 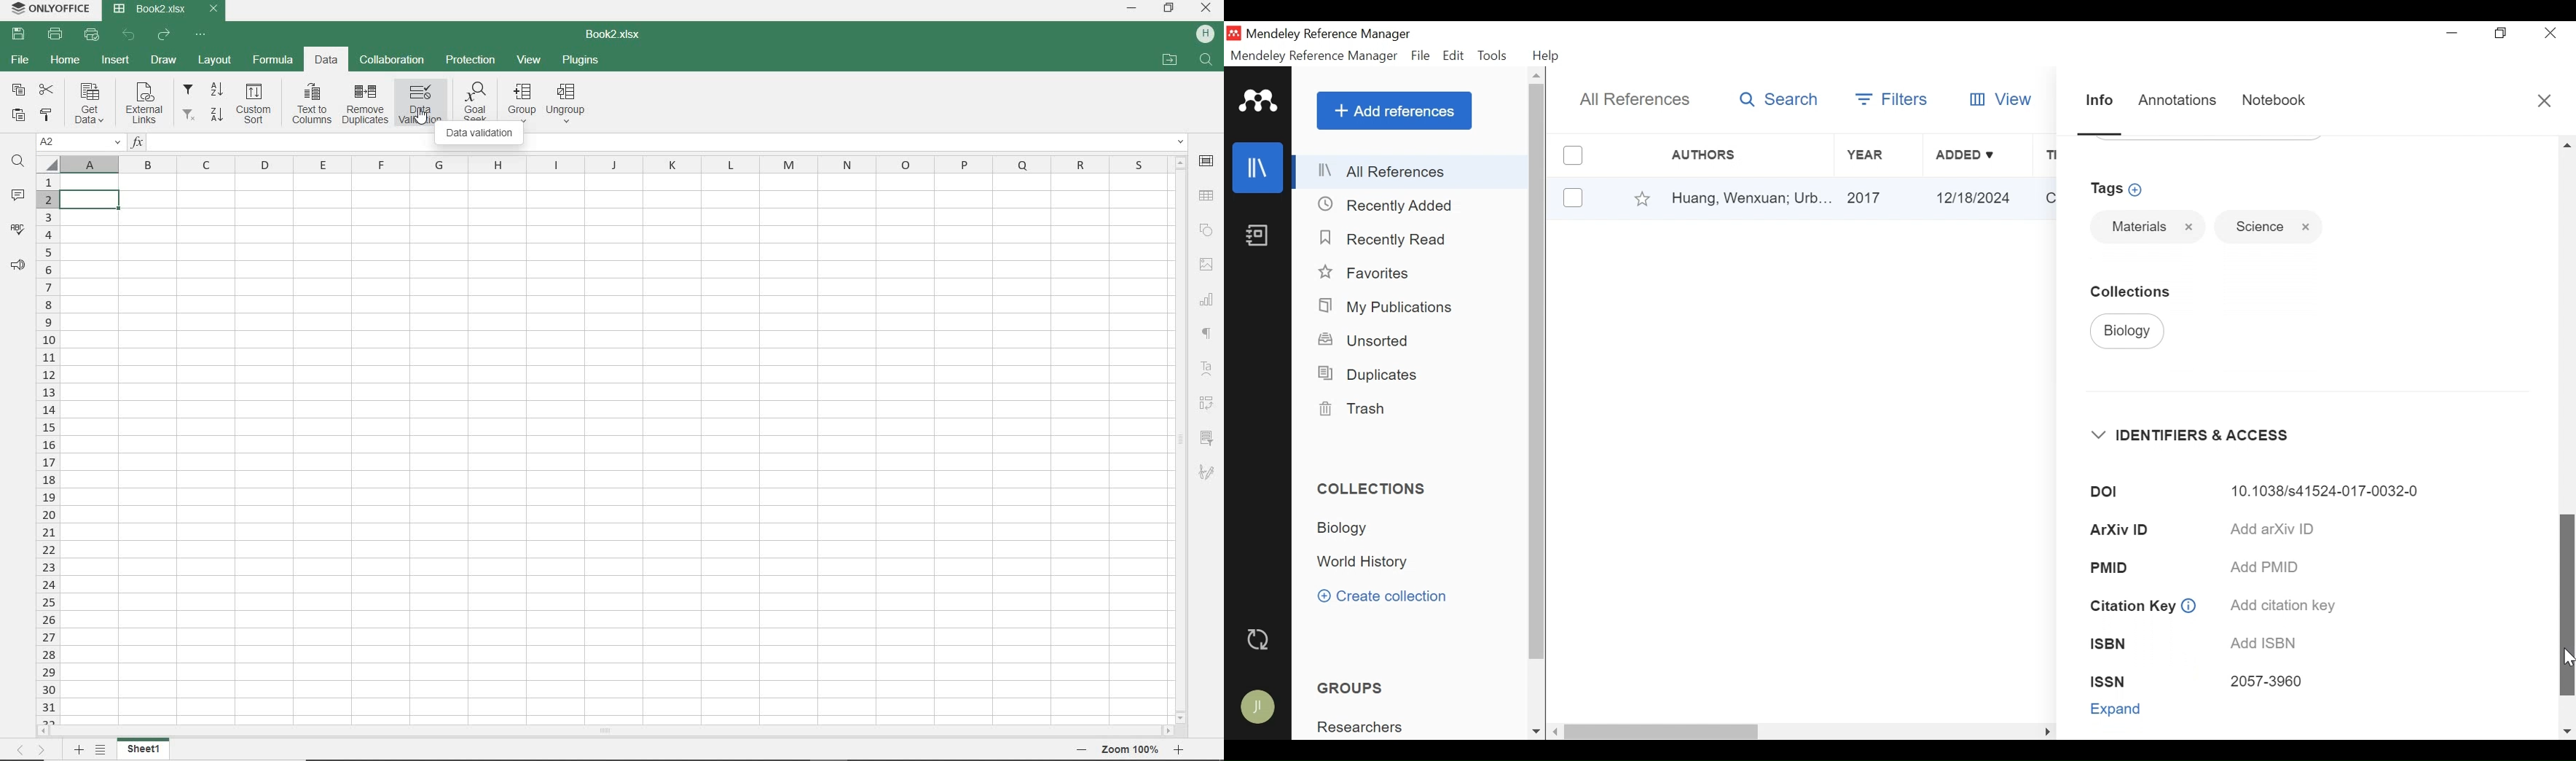 I want to click on NAME MANAGER, so click(x=79, y=143).